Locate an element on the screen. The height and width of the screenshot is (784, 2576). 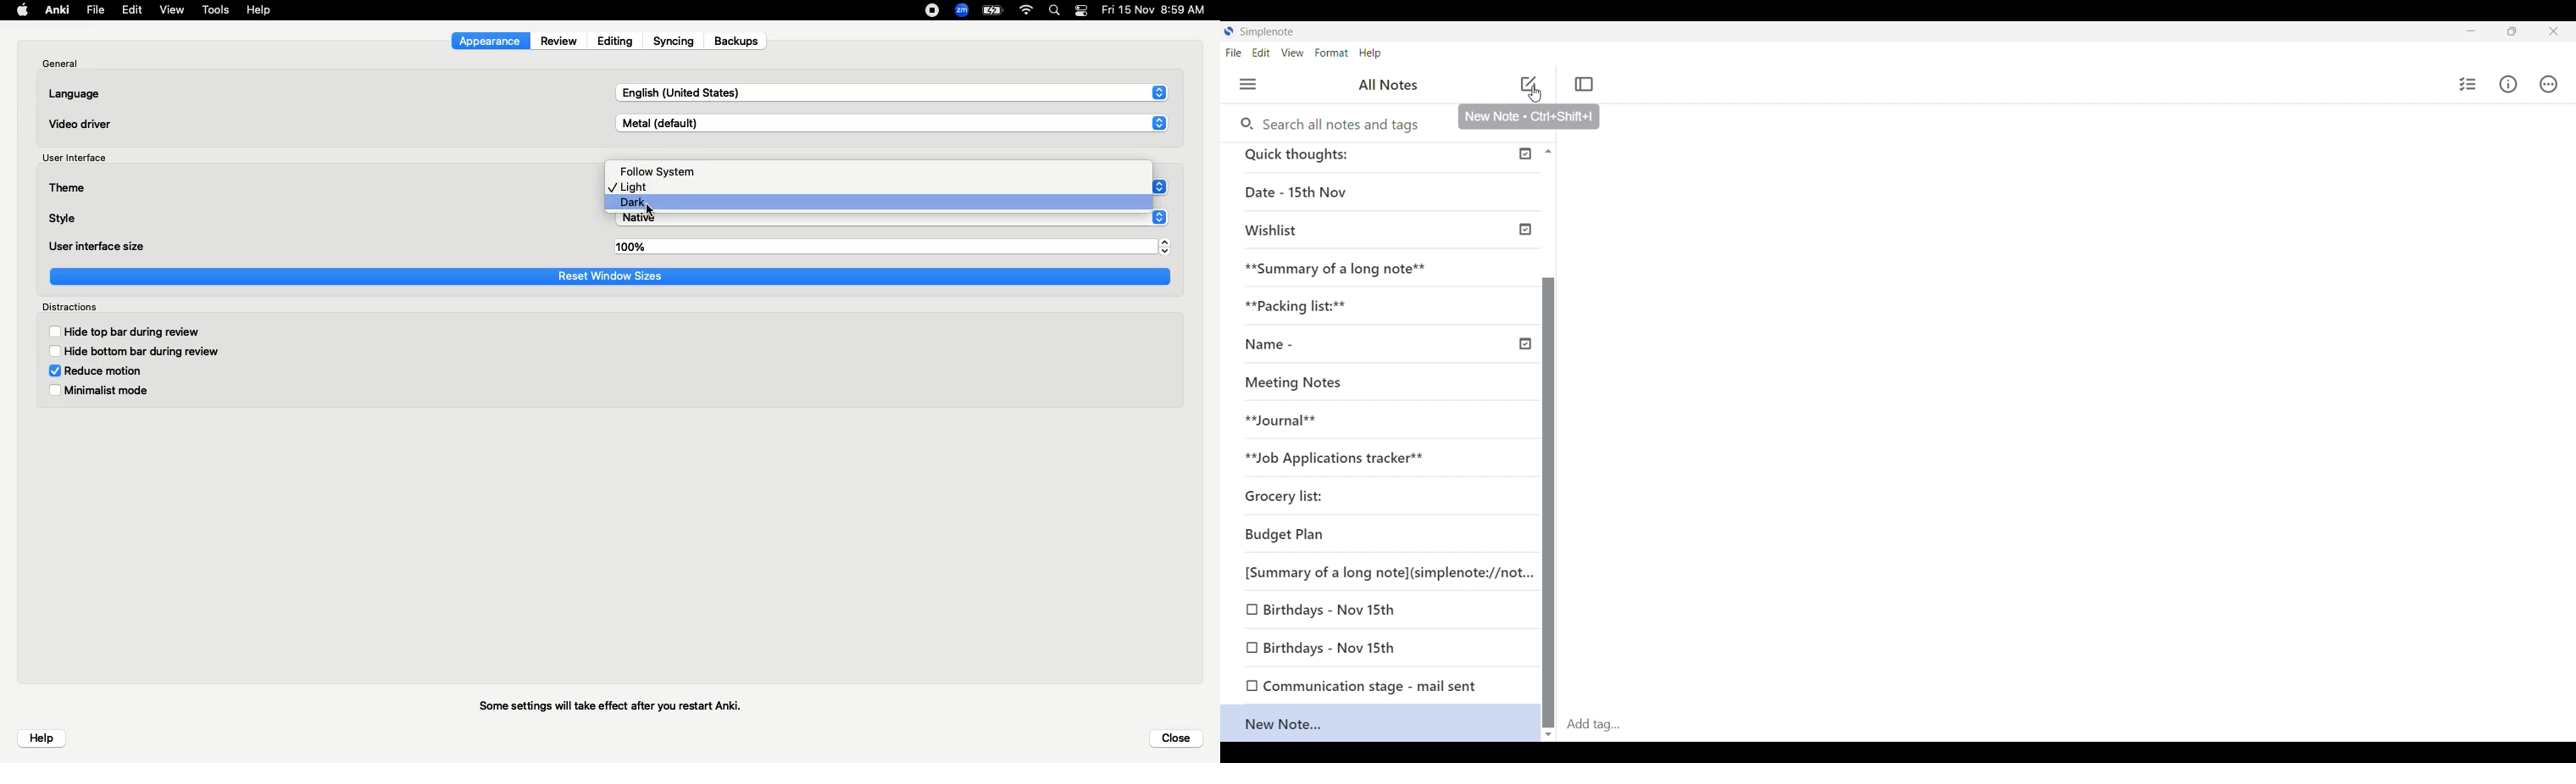
Dark is located at coordinates (635, 203).